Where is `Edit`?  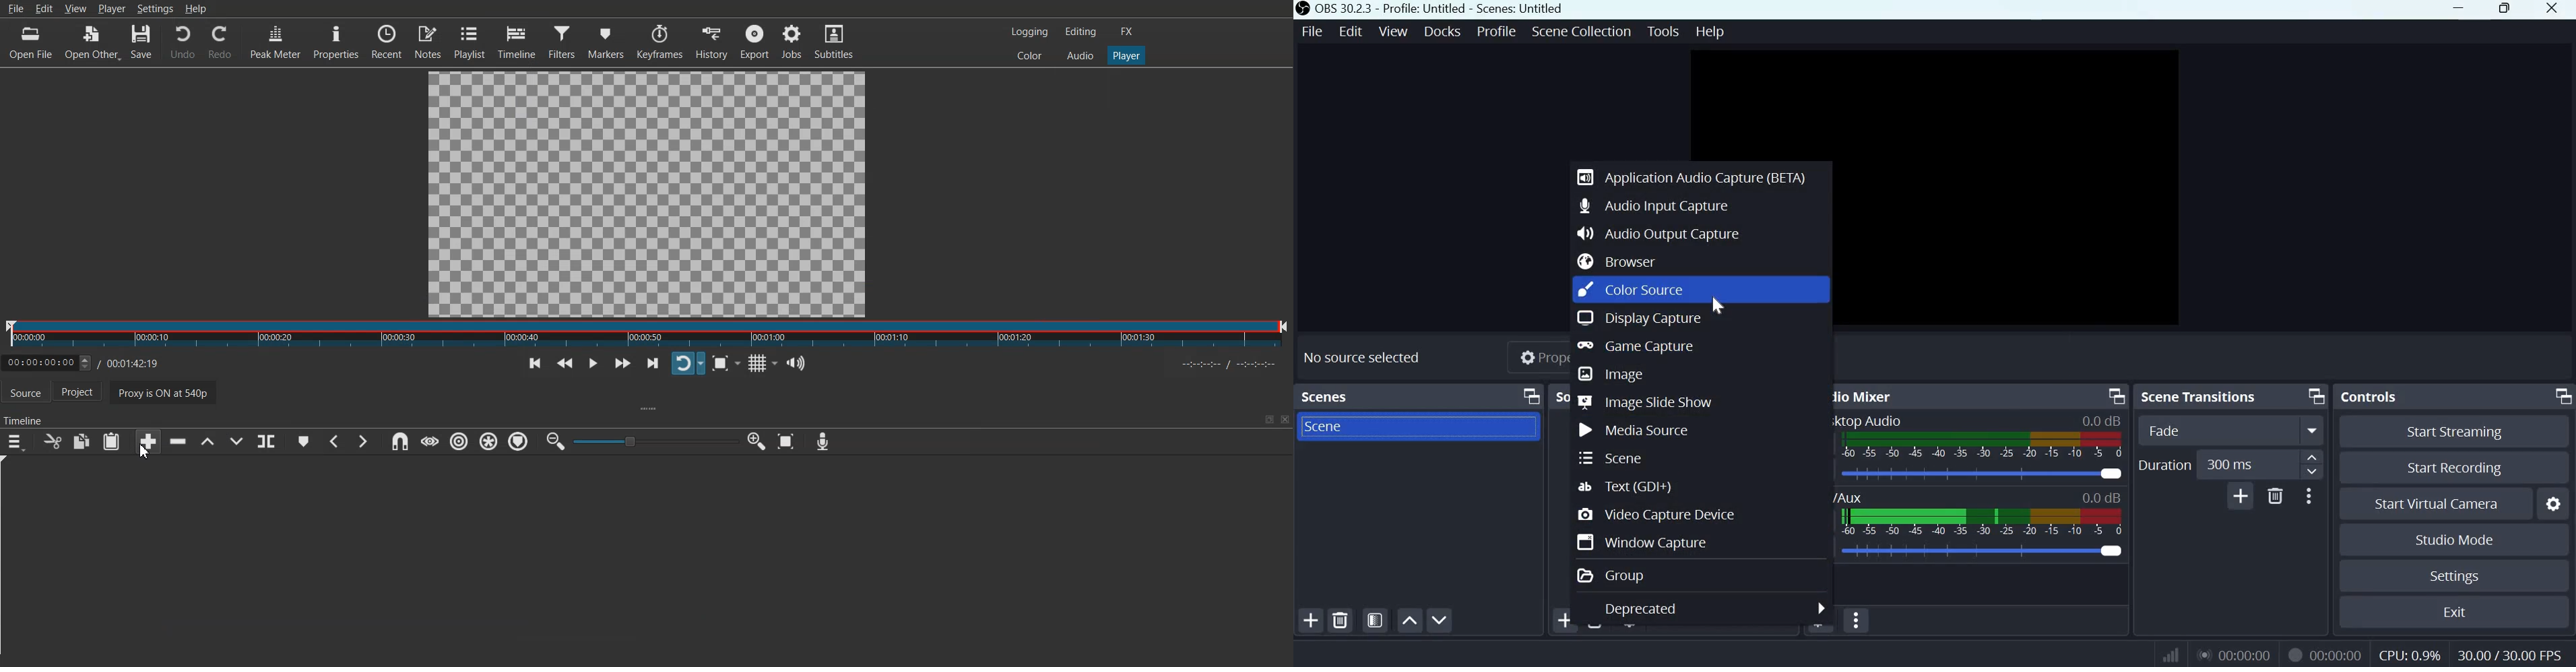 Edit is located at coordinates (44, 8).